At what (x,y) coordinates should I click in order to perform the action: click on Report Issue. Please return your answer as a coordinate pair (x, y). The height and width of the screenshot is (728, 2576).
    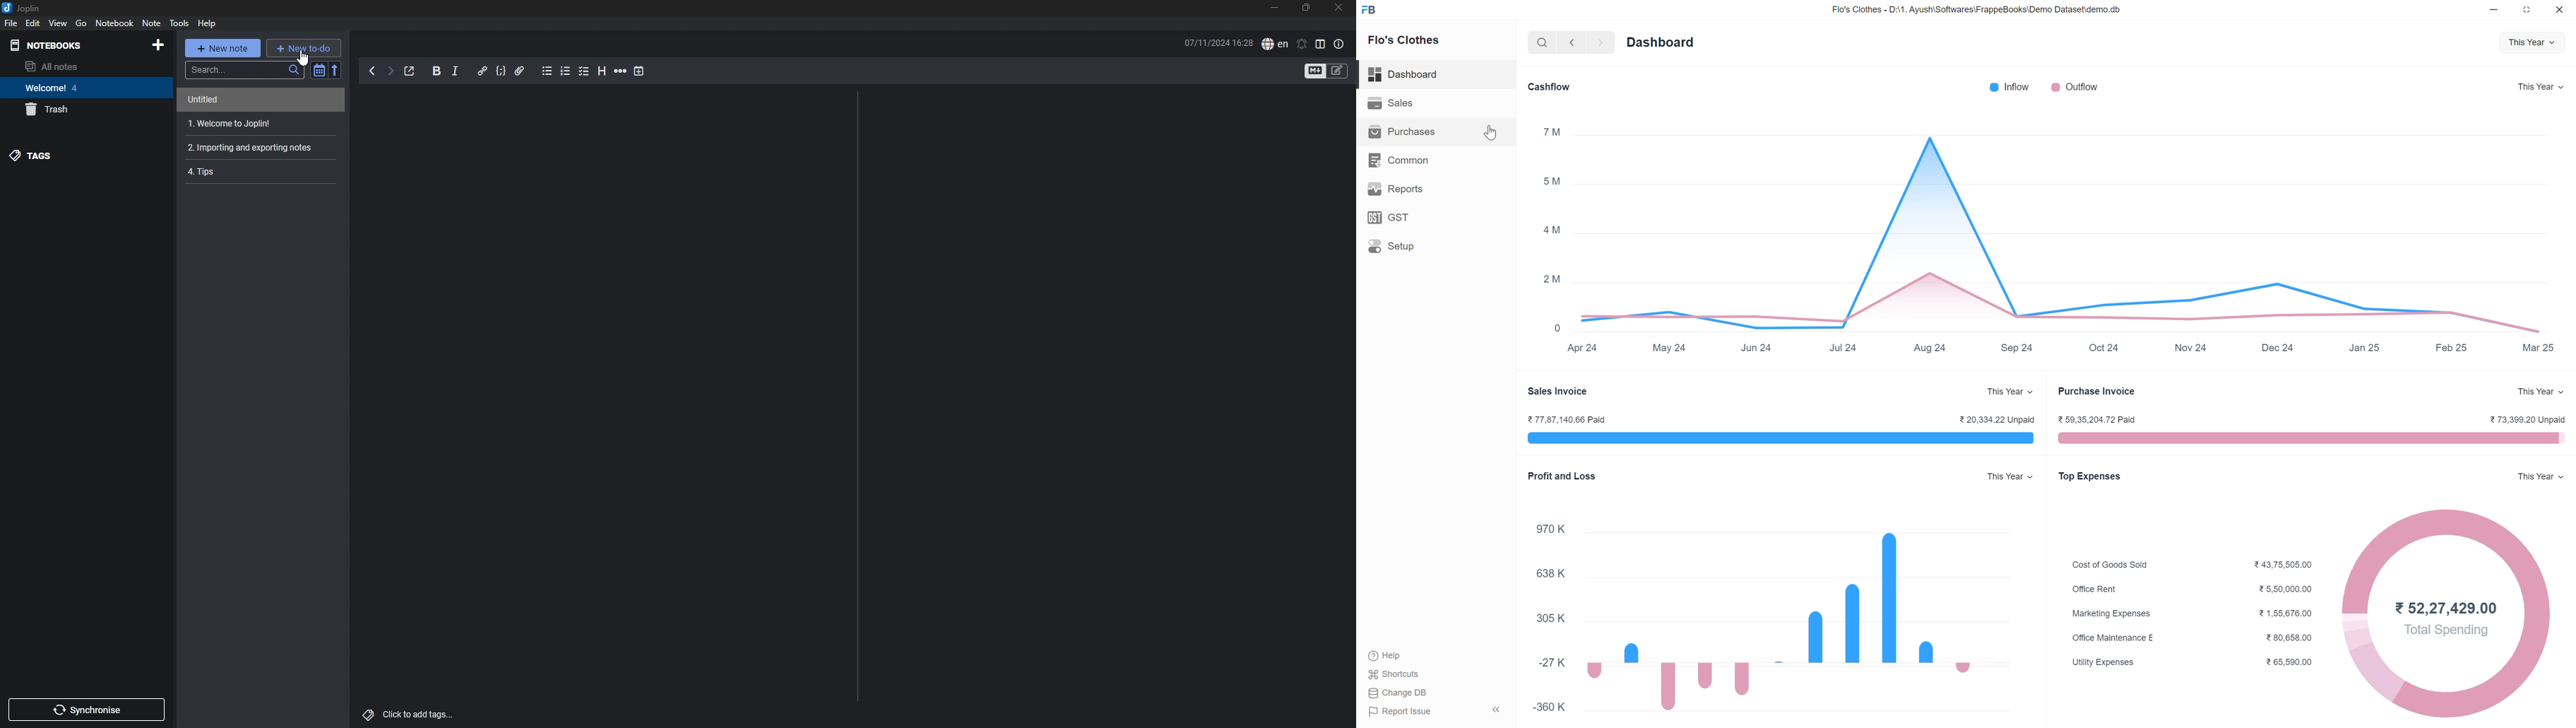
    Looking at the image, I should click on (1397, 715).